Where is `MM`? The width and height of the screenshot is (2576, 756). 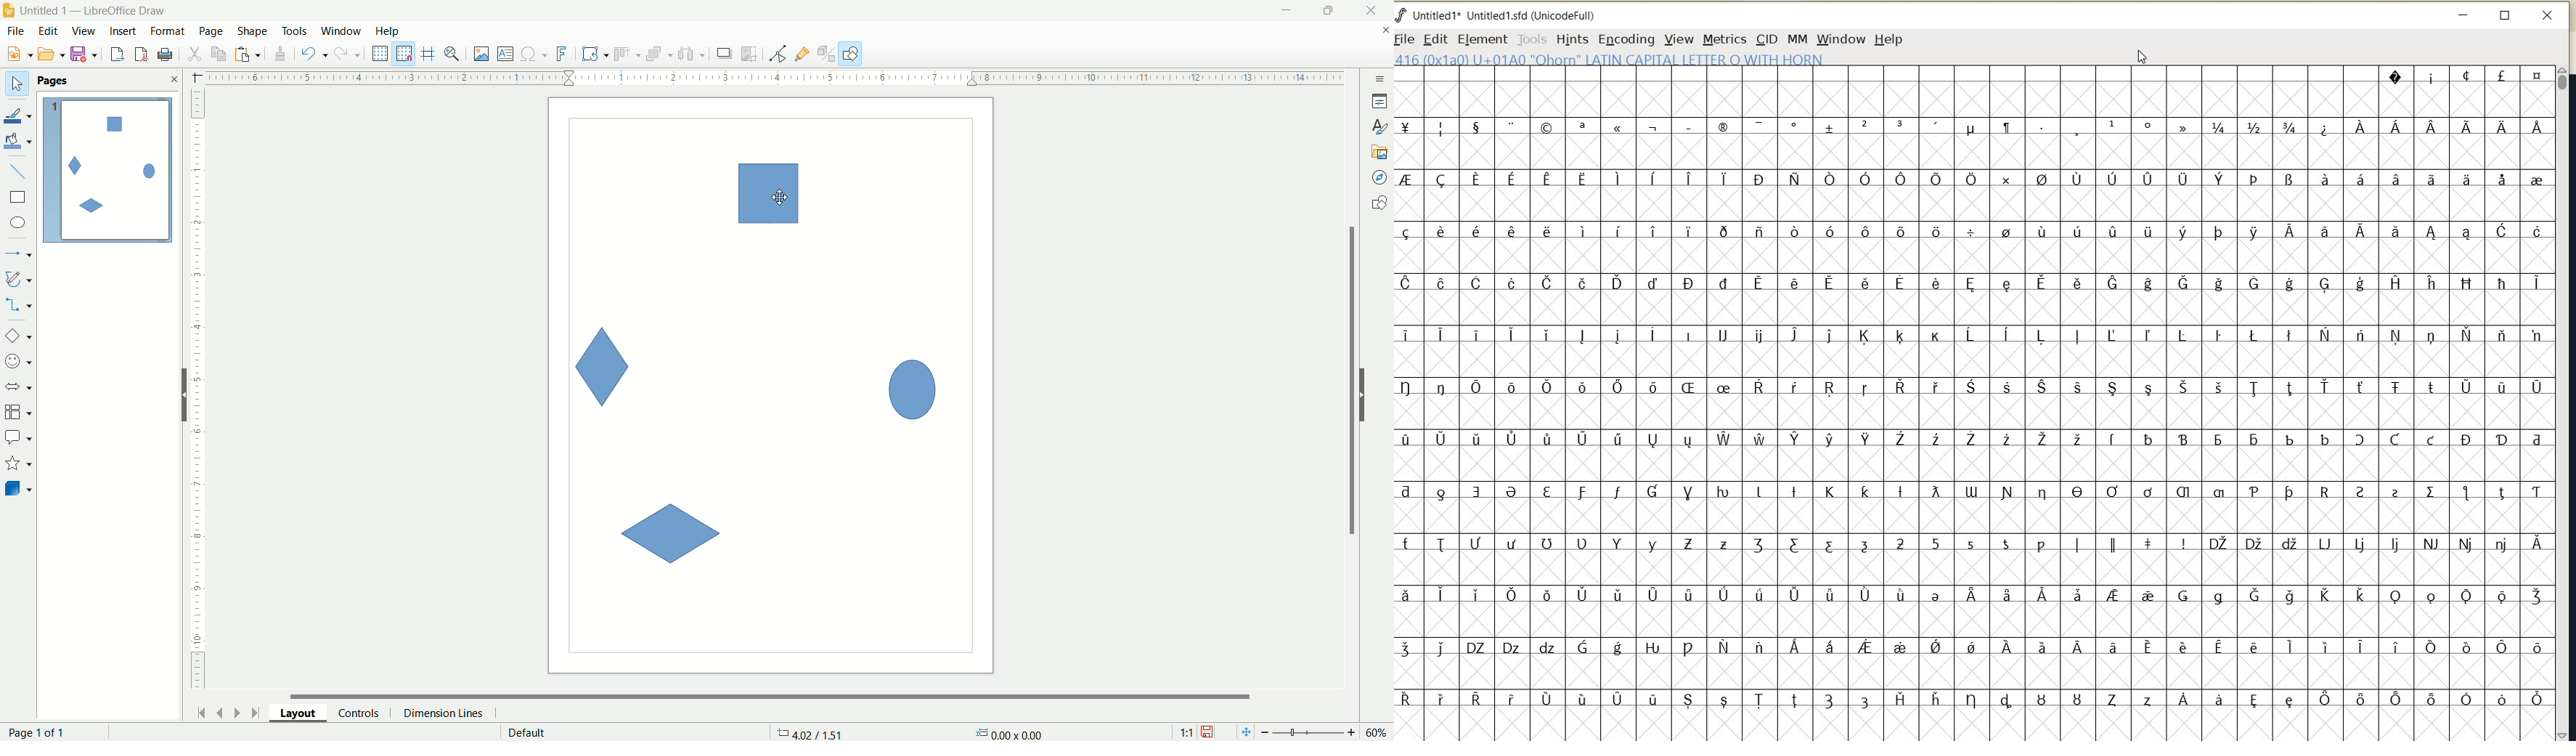
MM is located at coordinates (1796, 38).